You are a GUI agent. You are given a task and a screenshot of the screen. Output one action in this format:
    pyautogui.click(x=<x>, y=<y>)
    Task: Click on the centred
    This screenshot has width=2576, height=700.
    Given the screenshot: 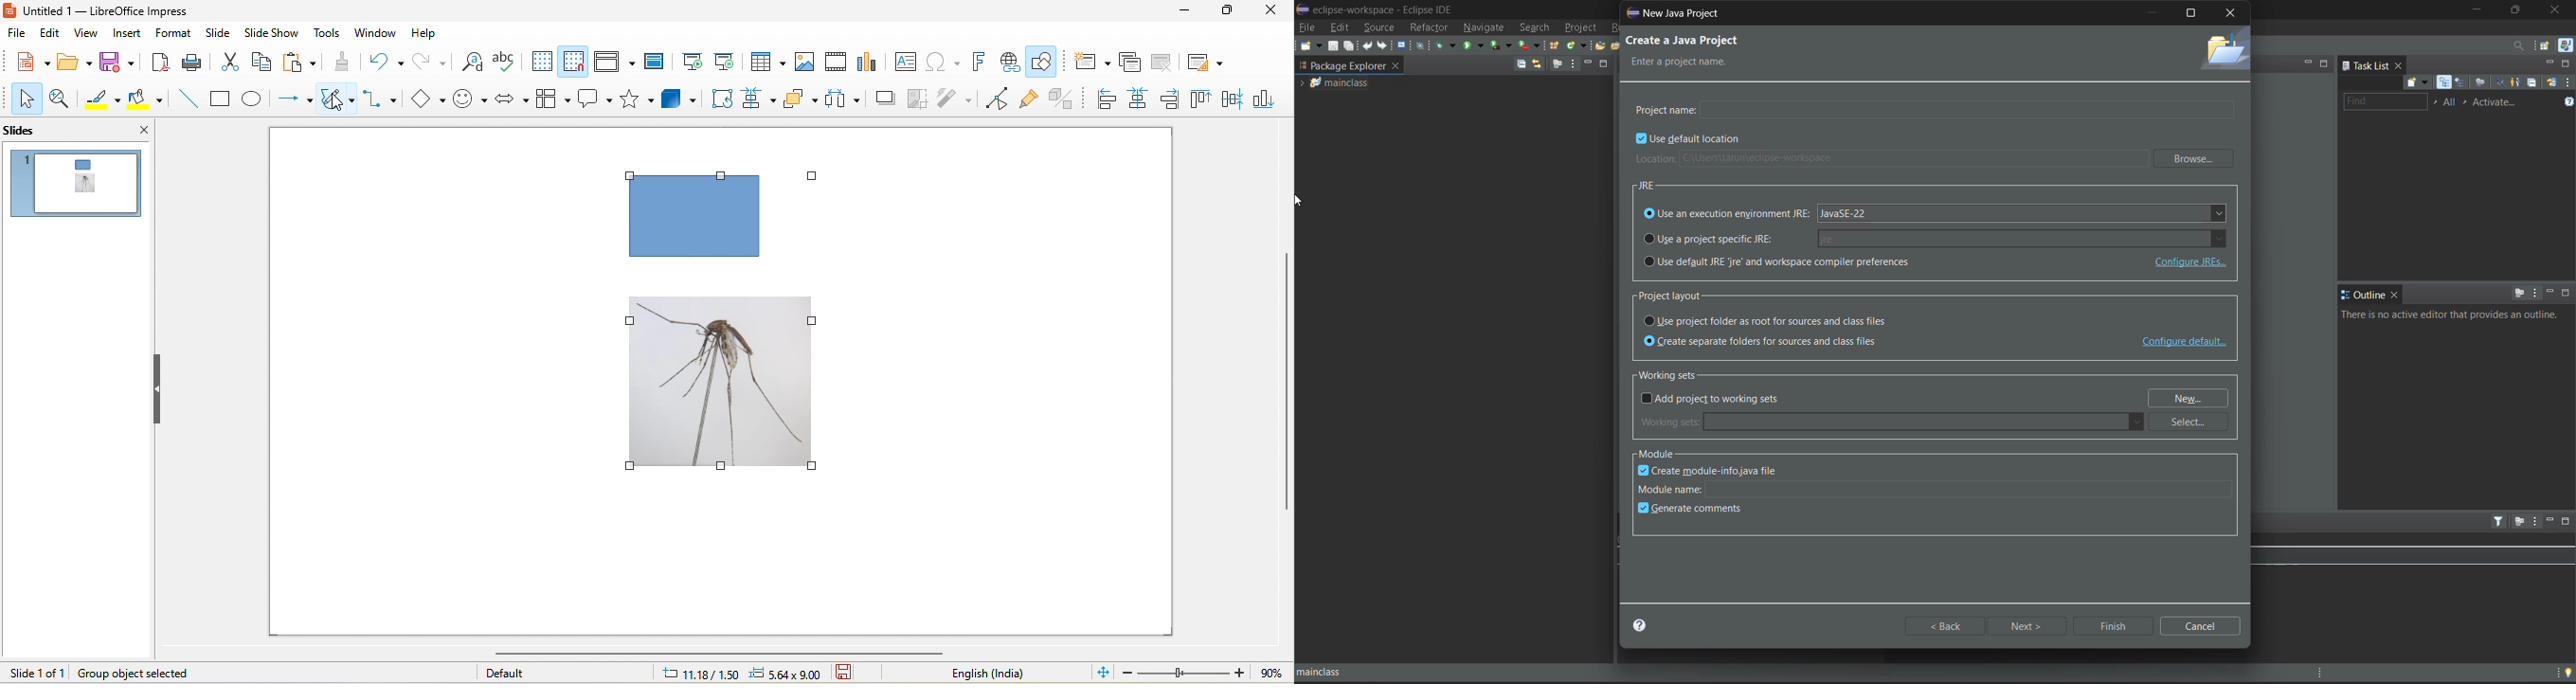 What is the action you would take?
    pyautogui.click(x=1138, y=99)
    